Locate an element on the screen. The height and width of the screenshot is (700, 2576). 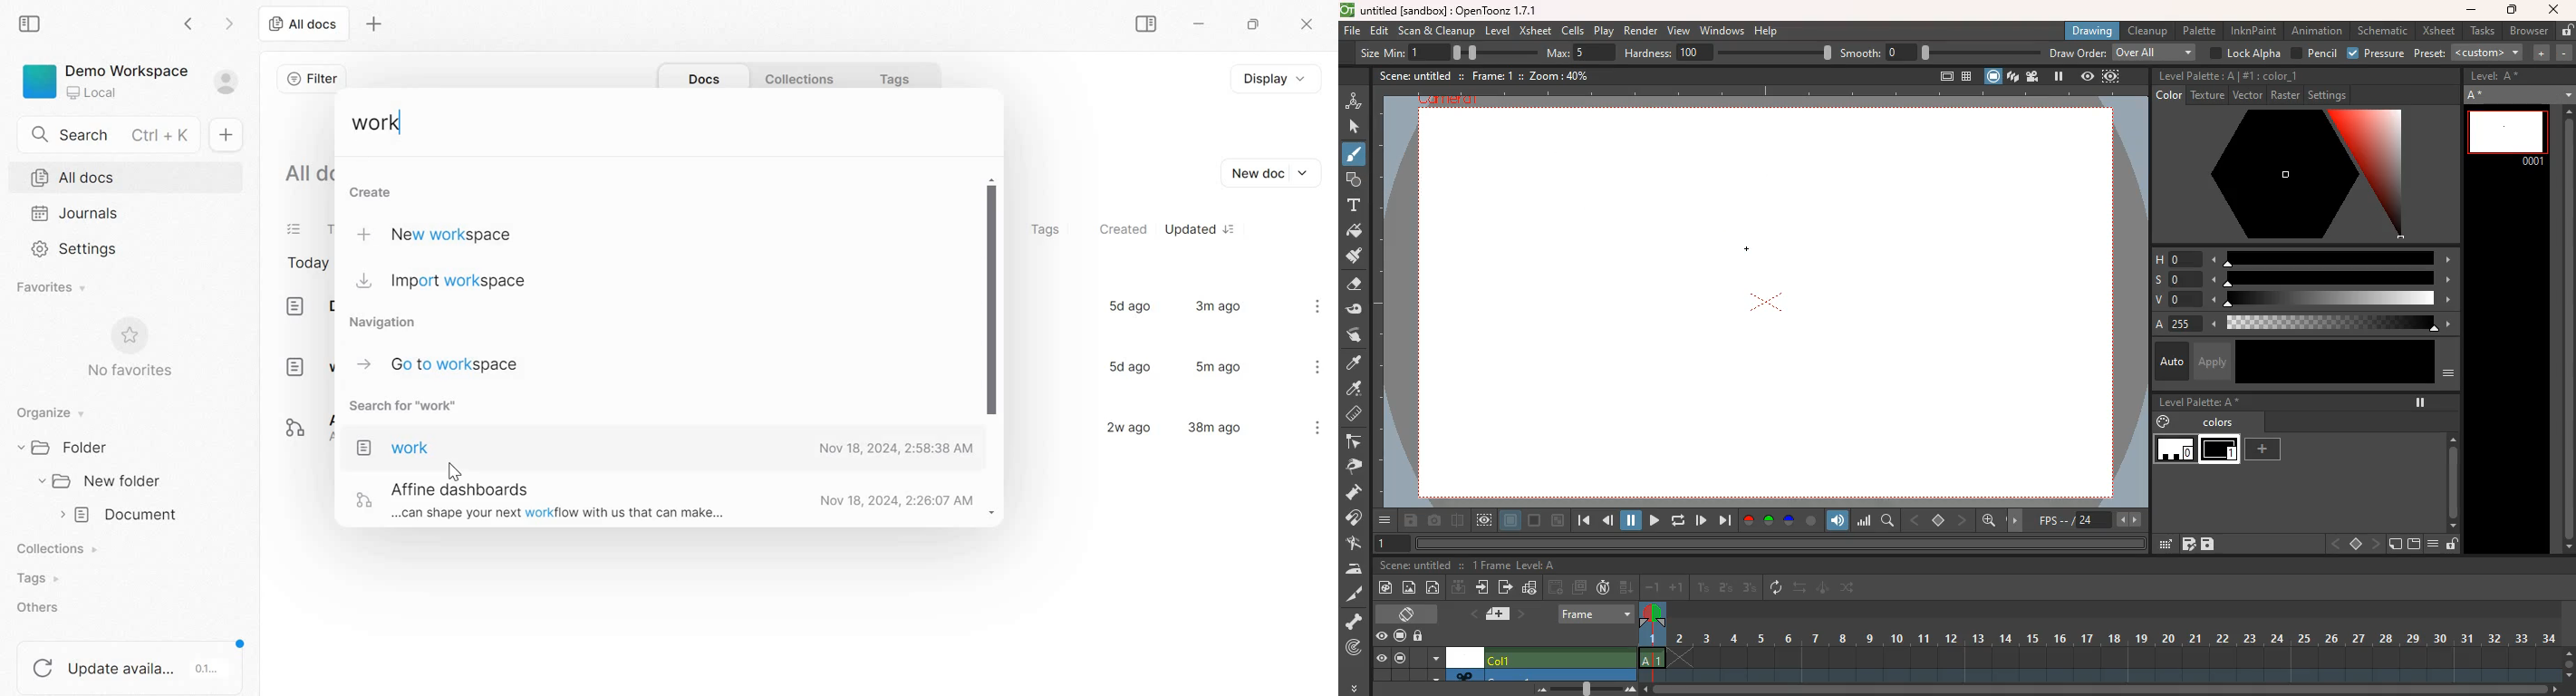
help is located at coordinates (1768, 32).